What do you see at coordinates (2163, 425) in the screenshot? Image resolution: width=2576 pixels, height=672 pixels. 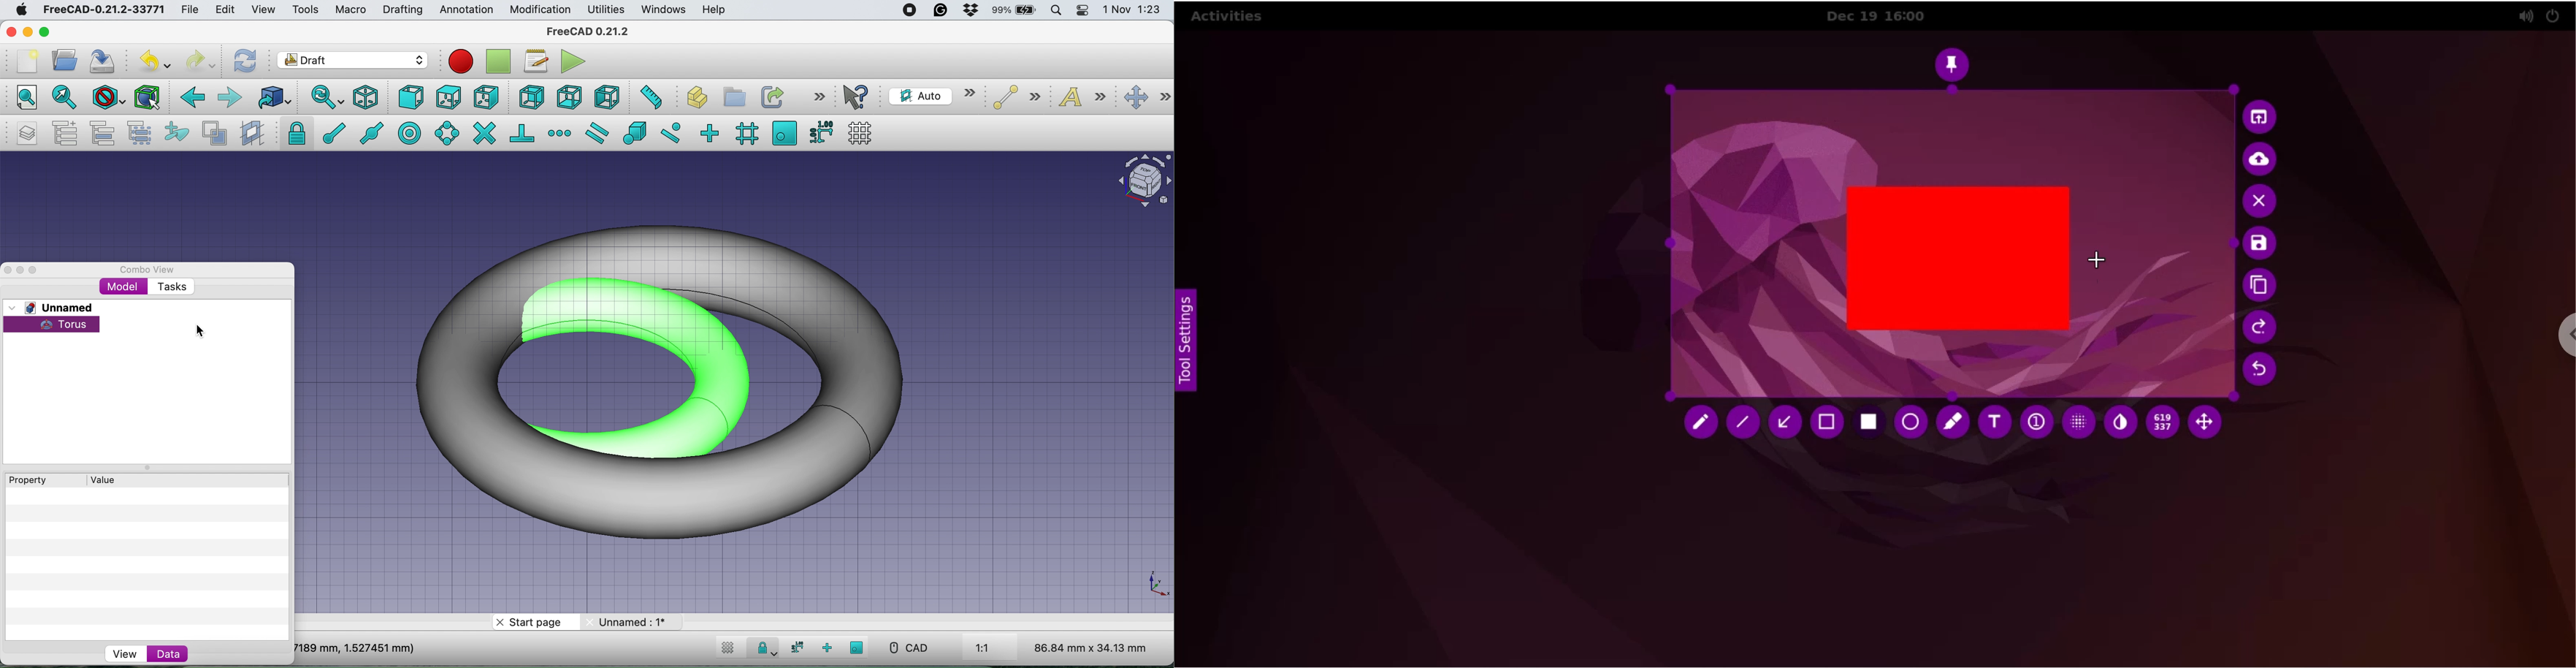 I see `x and y coordinates values` at bounding box center [2163, 425].